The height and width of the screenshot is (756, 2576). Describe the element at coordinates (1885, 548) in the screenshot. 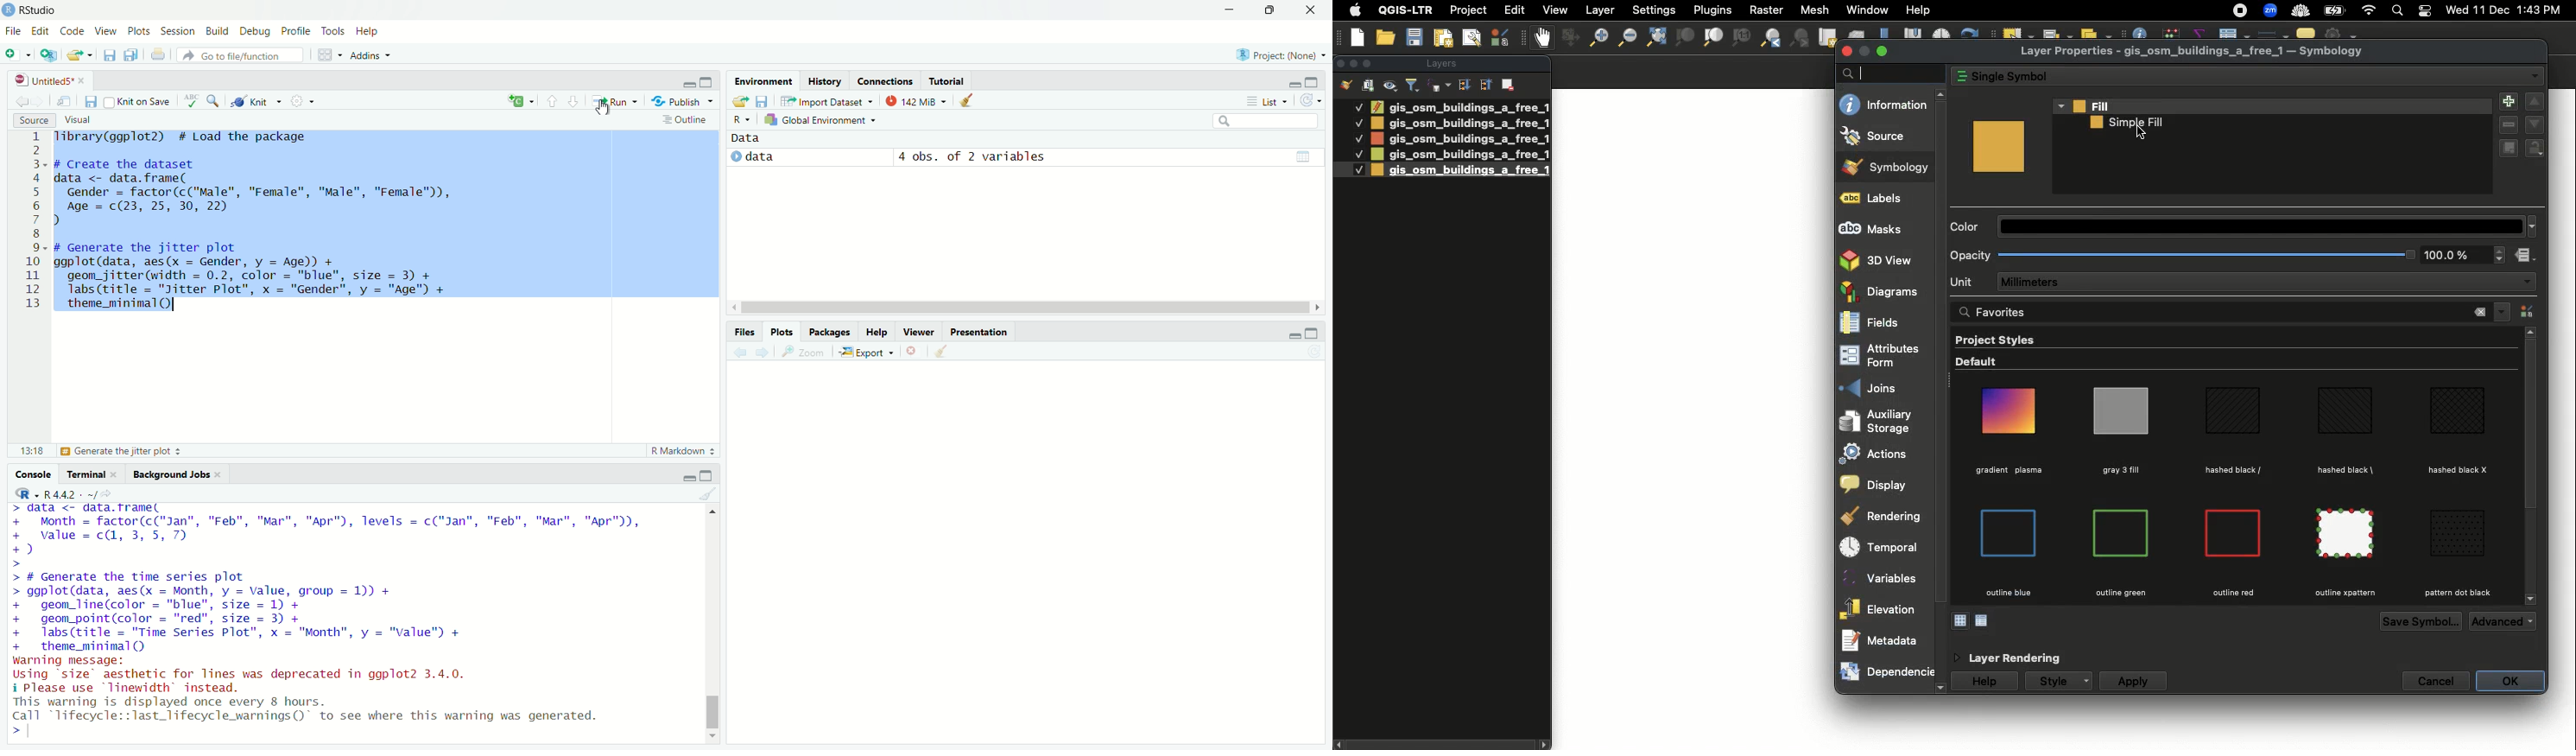

I see `Temporal` at that location.